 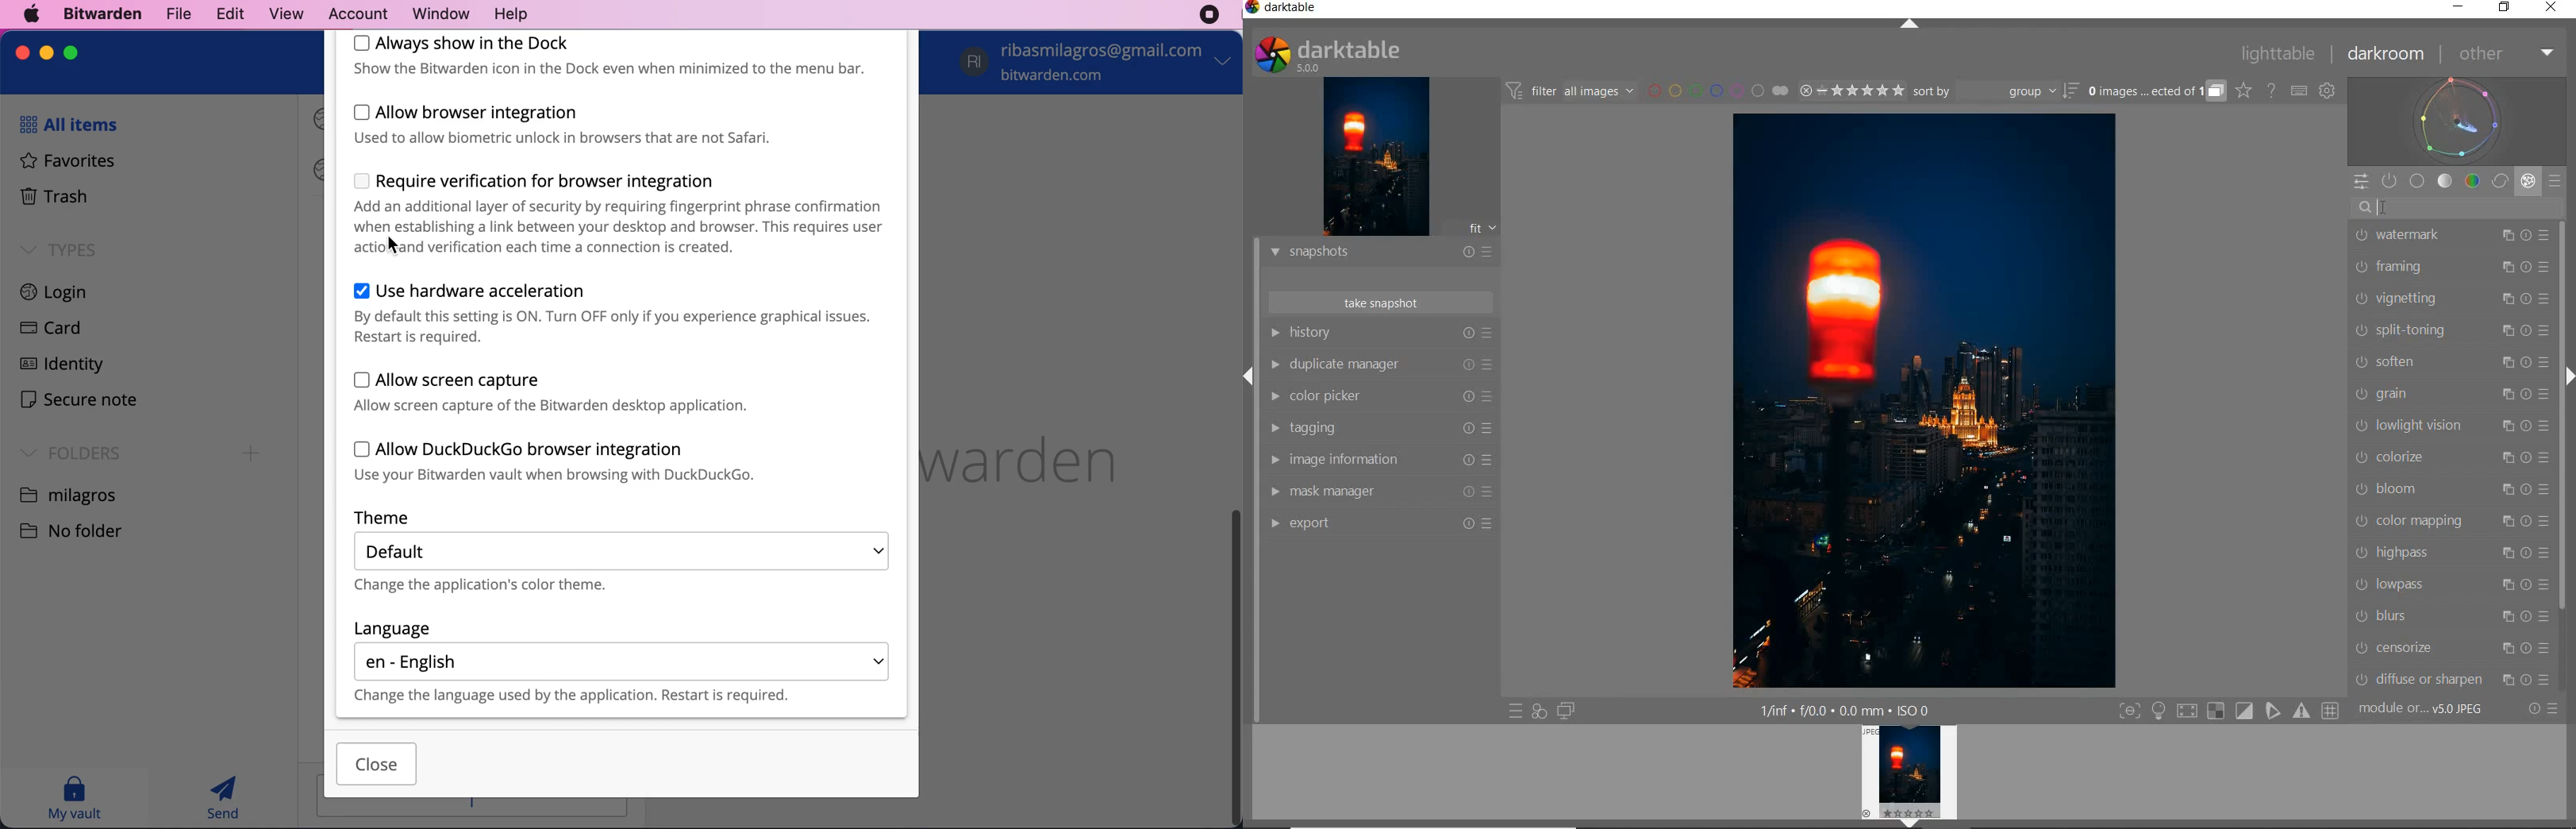 What do you see at coordinates (2505, 266) in the screenshot?
I see `Multiple instance` at bounding box center [2505, 266].